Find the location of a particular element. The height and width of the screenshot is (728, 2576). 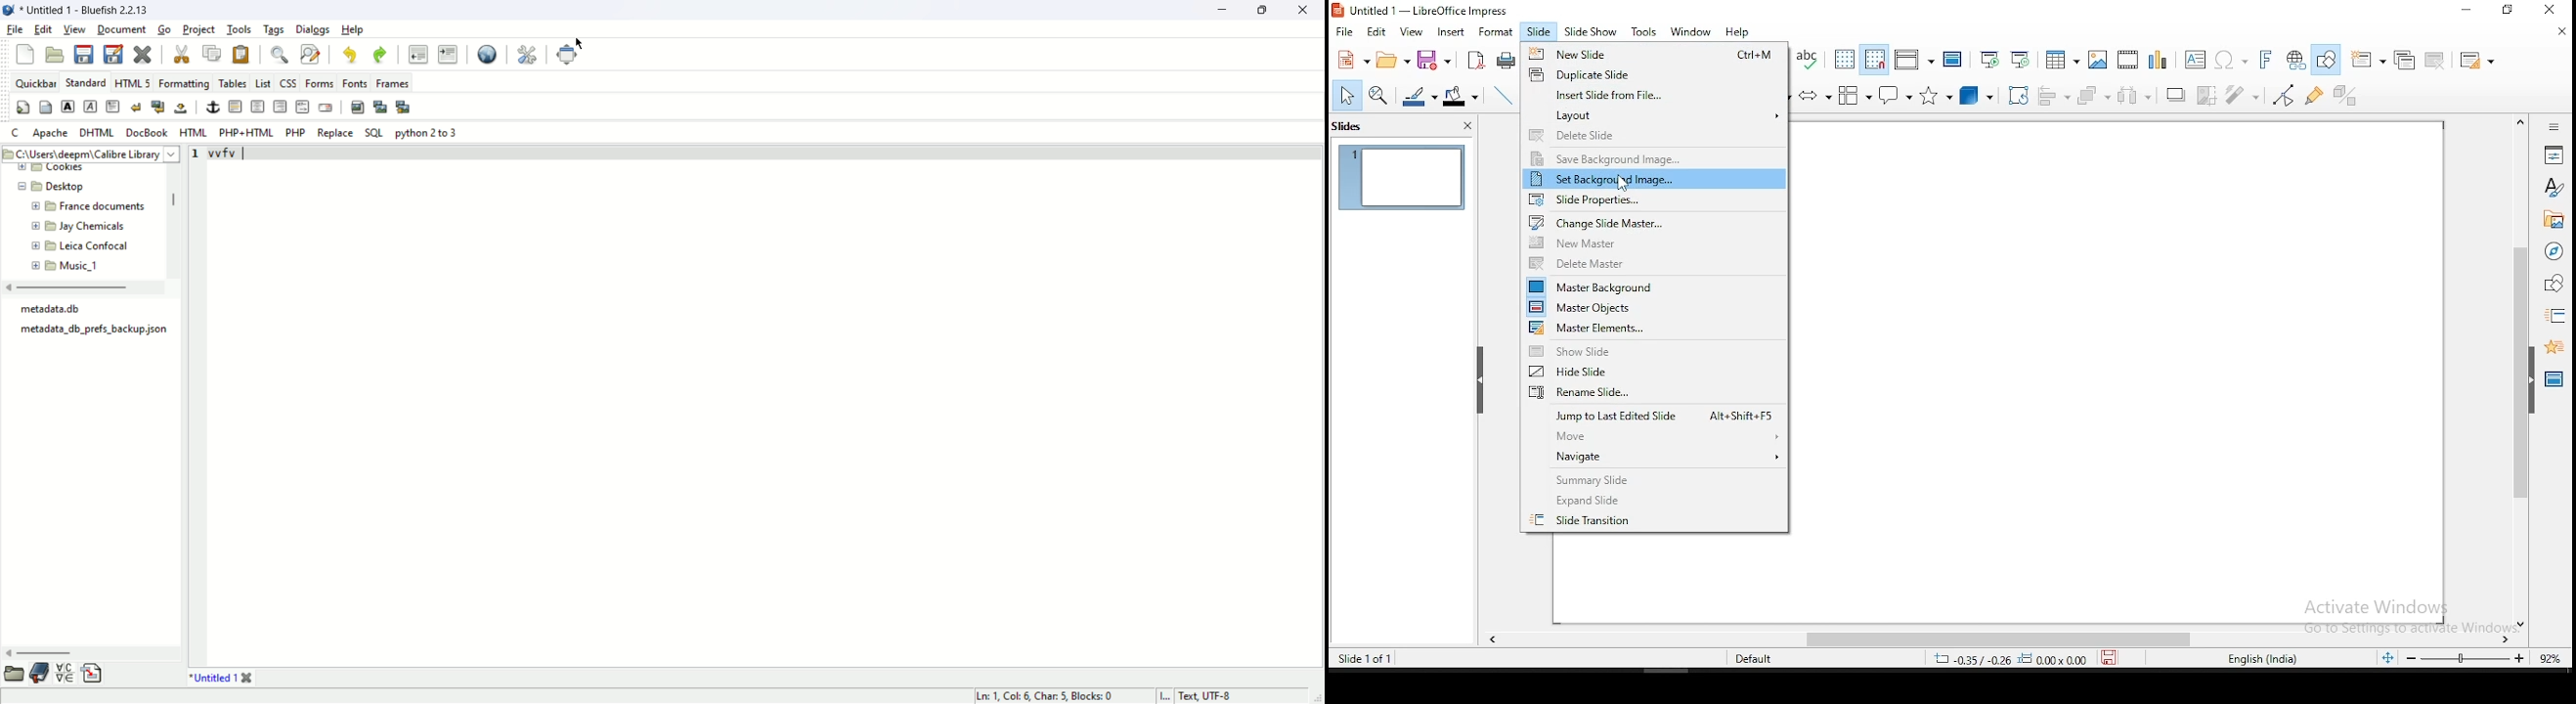

Leica Confocal is located at coordinates (96, 248).